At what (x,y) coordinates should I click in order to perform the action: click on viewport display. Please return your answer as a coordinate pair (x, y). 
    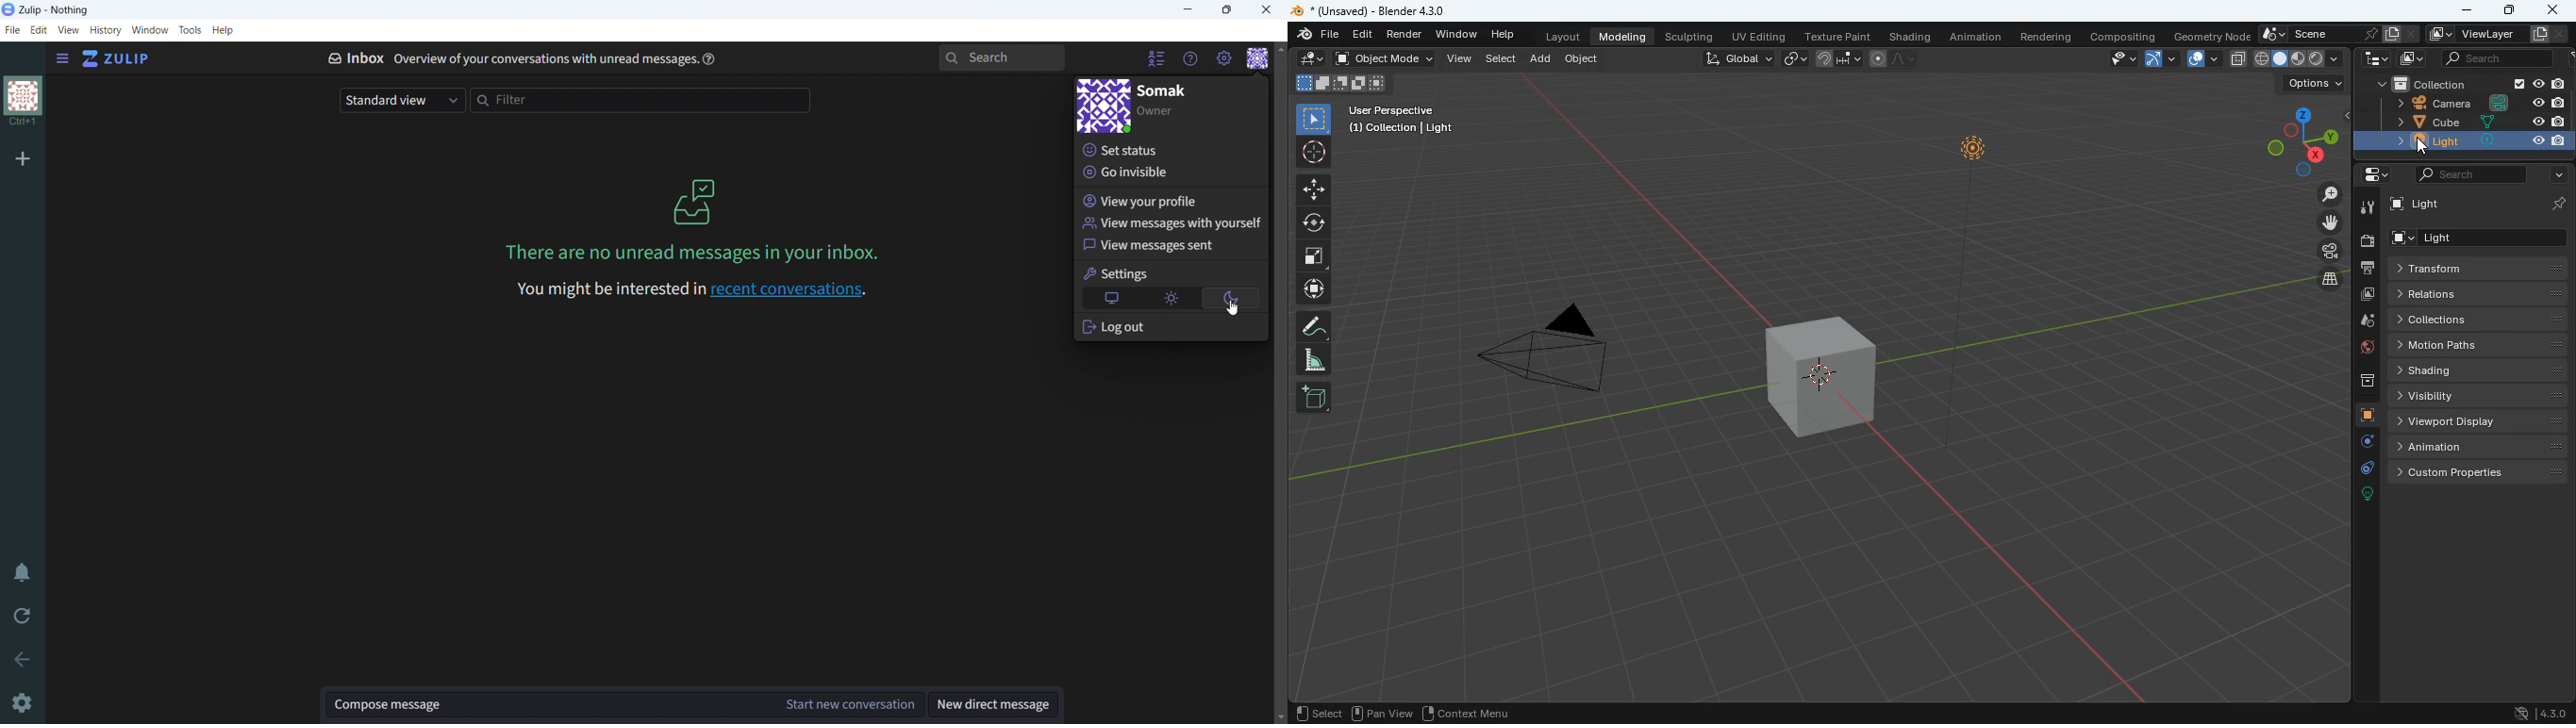
    Looking at the image, I should click on (2480, 422).